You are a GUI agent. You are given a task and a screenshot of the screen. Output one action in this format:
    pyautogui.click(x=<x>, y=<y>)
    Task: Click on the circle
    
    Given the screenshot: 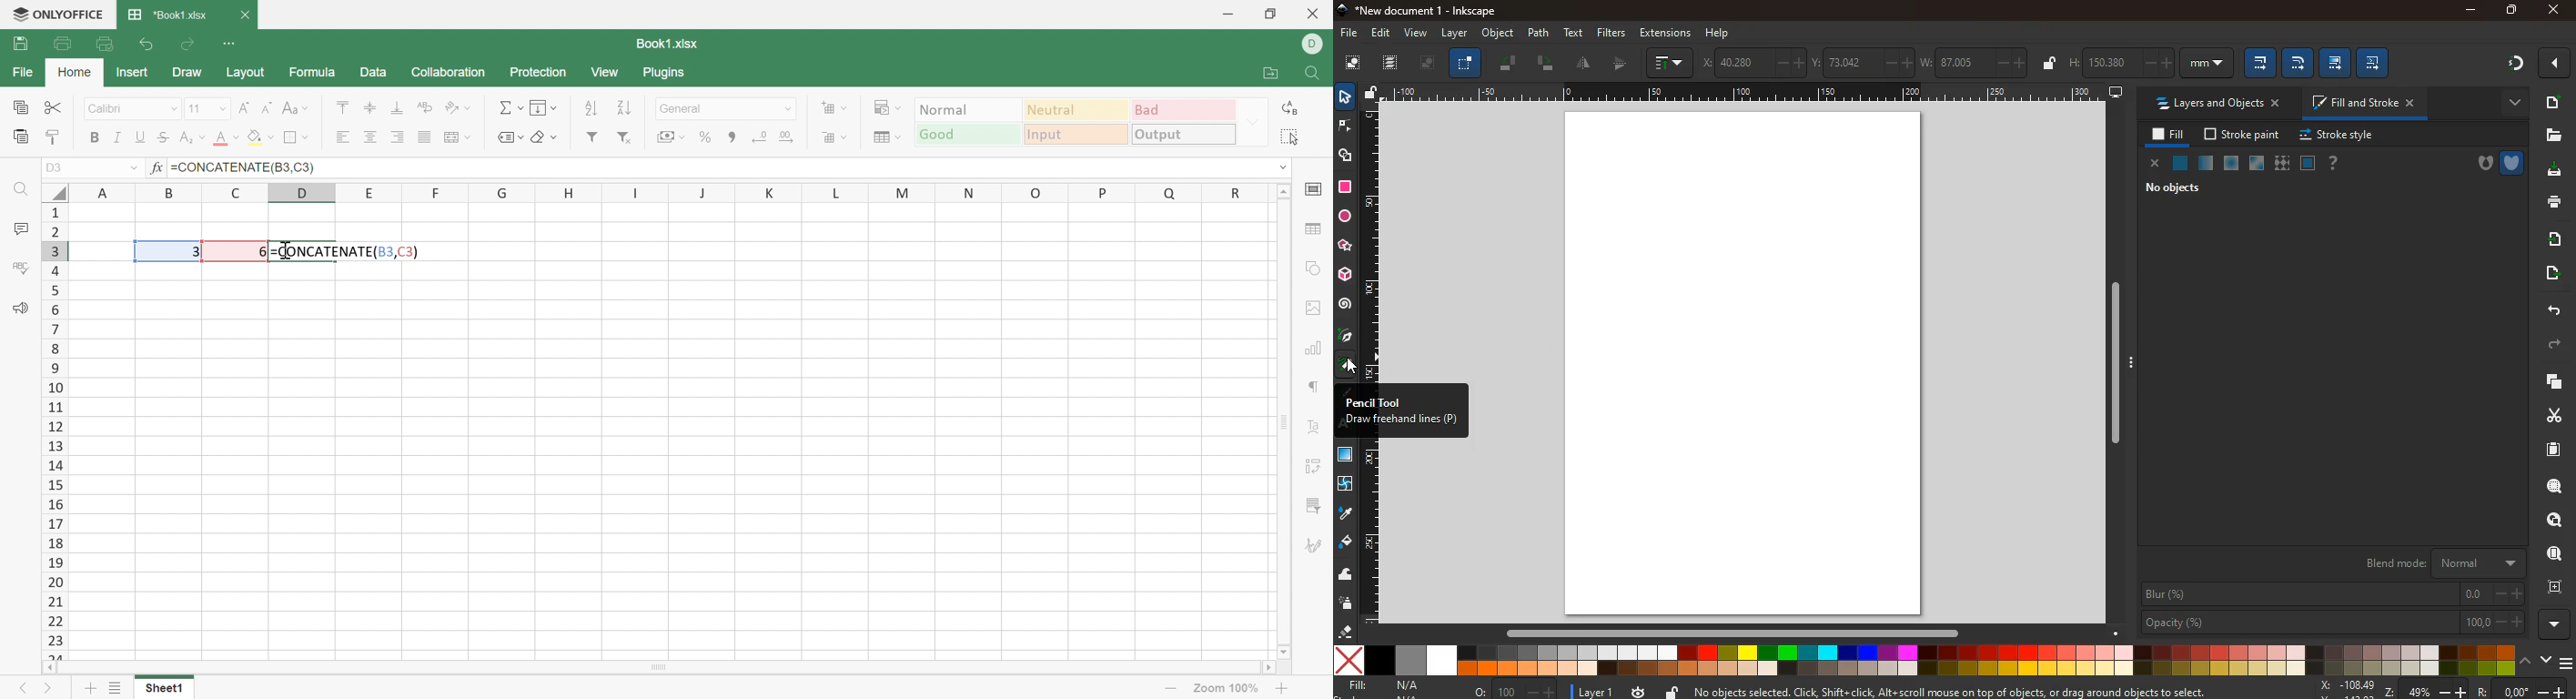 What is the action you would take?
    pyautogui.click(x=1345, y=217)
    